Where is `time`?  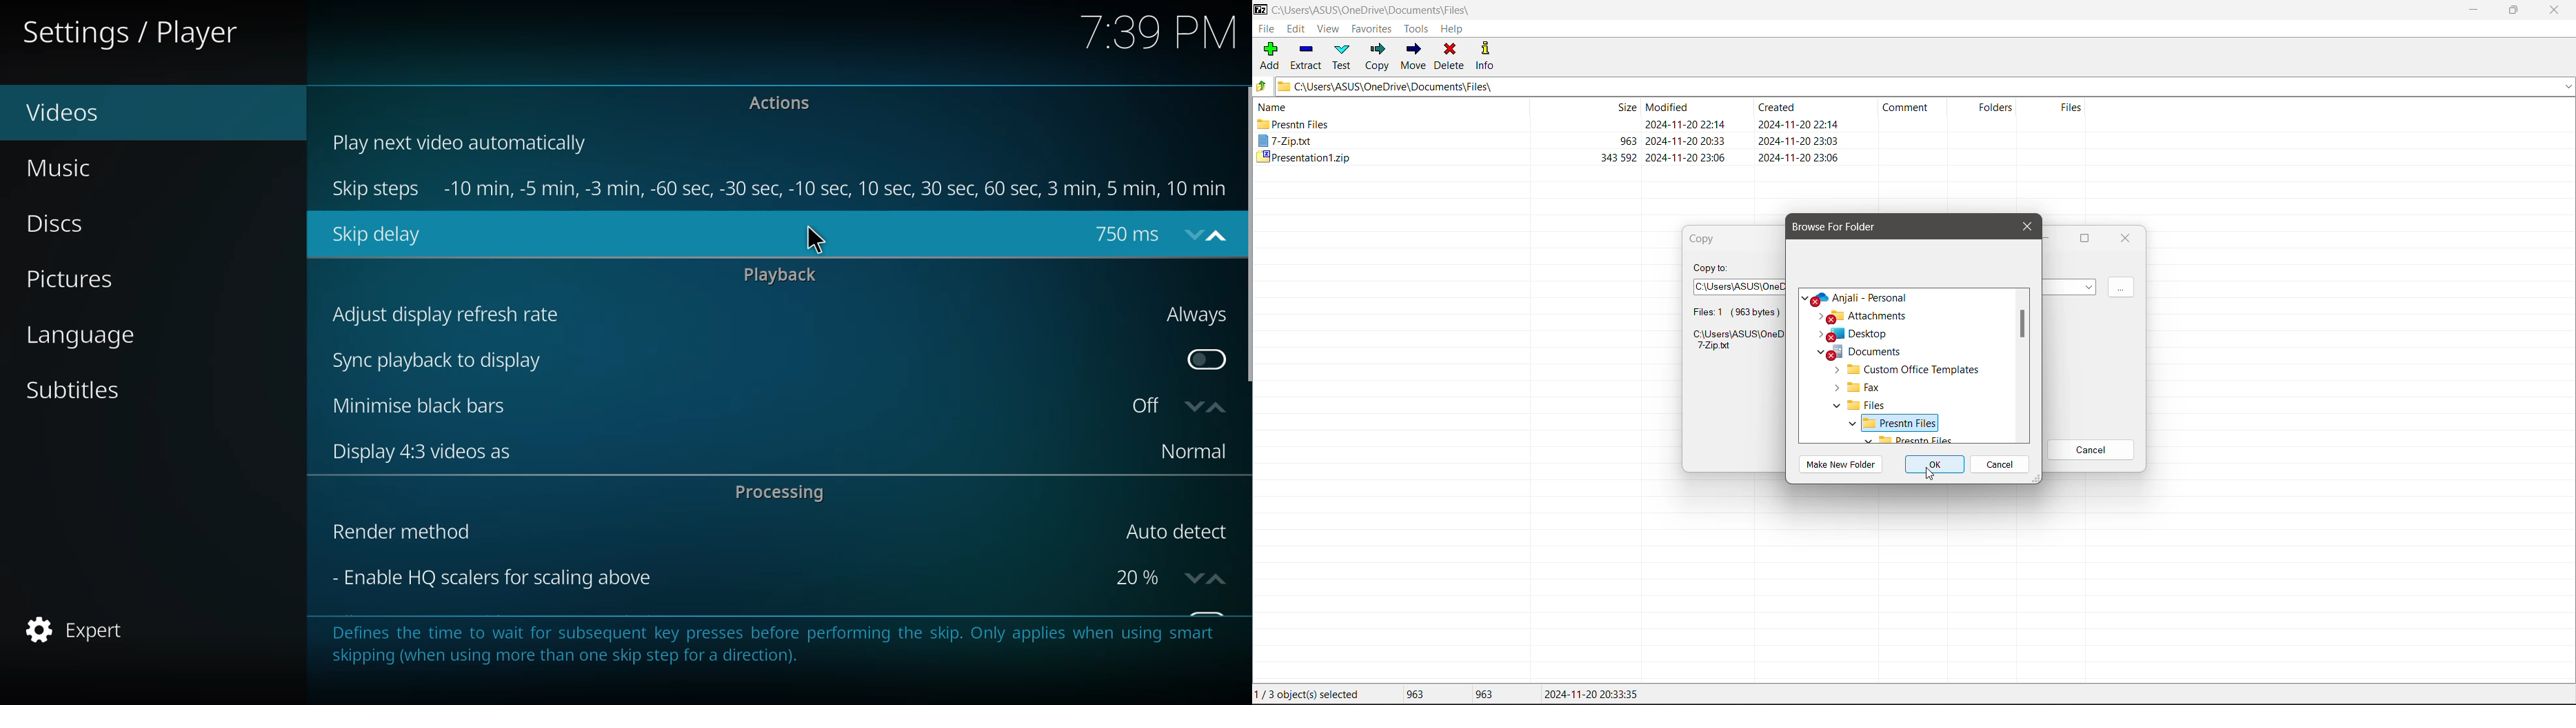
time is located at coordinates (1160, 31).